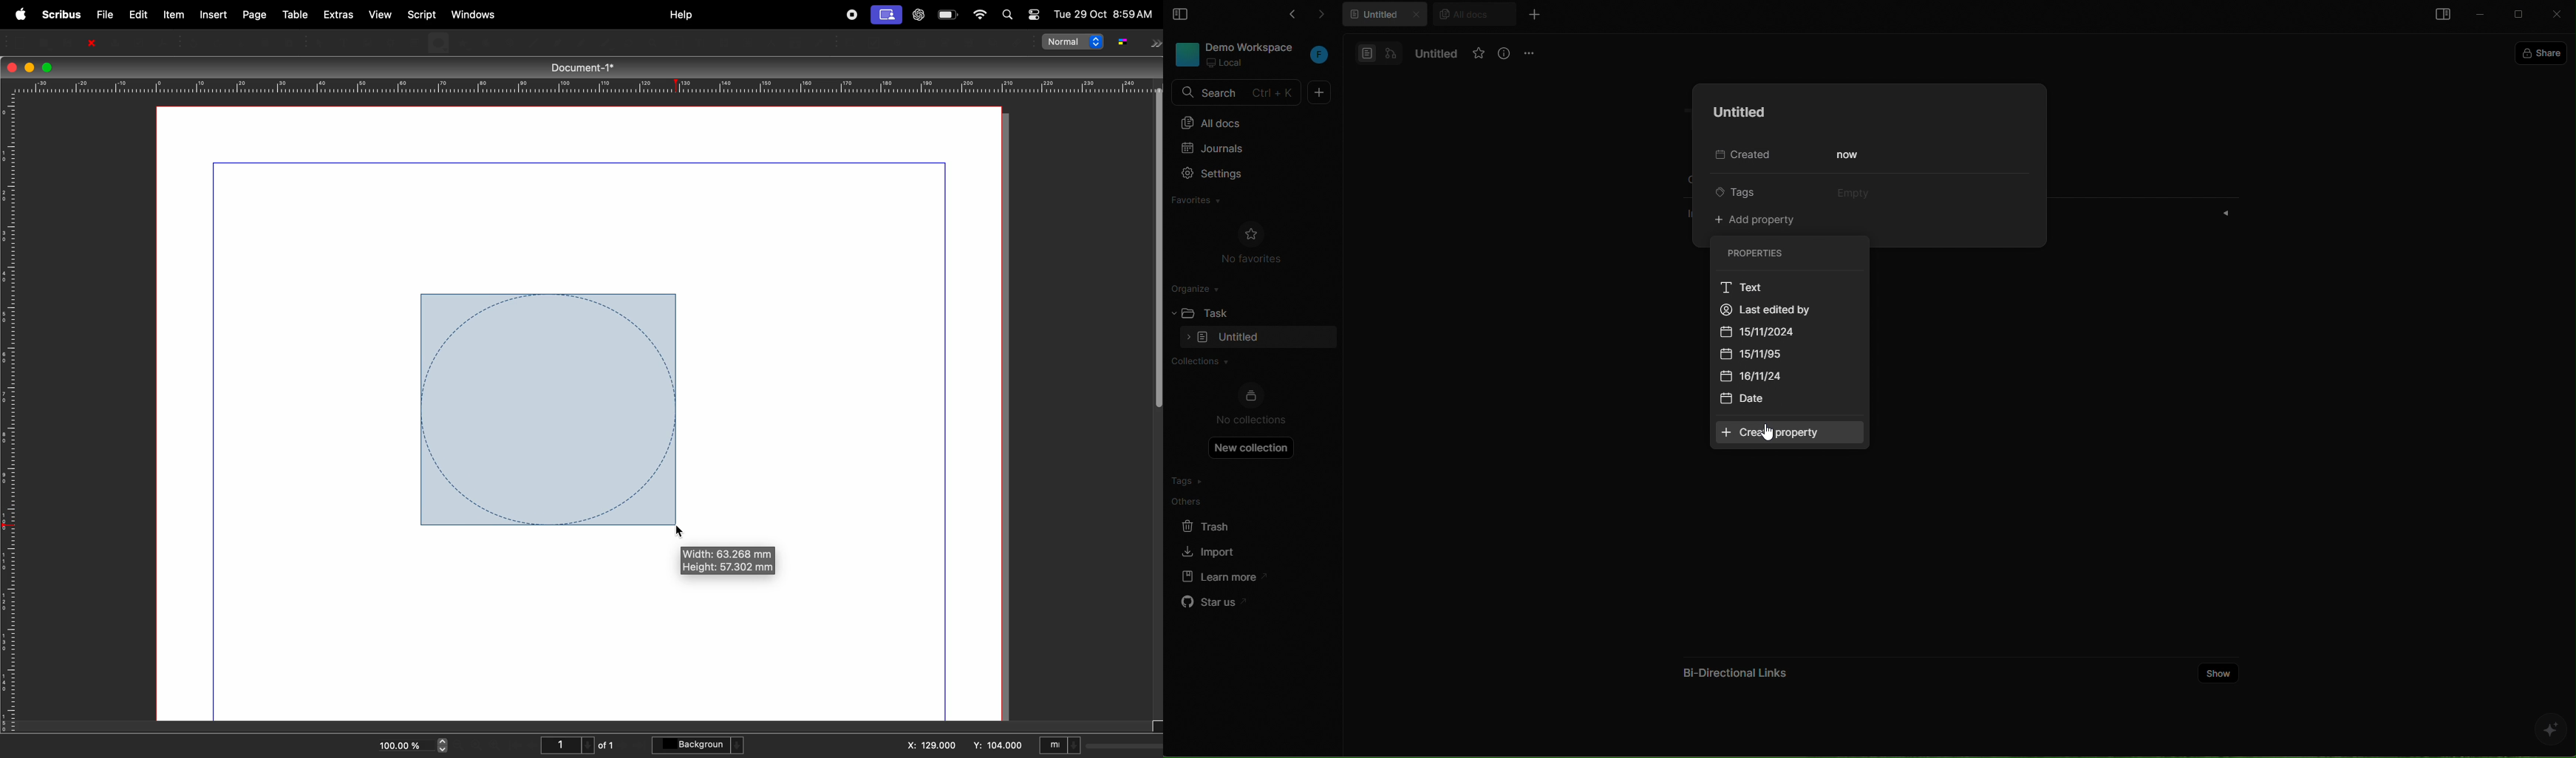 Image resolution: width=2576 pixels, height=784 pixels. Describe the element at coordinates (630, 43) in the screenshot. I see `rotate item` at that location.